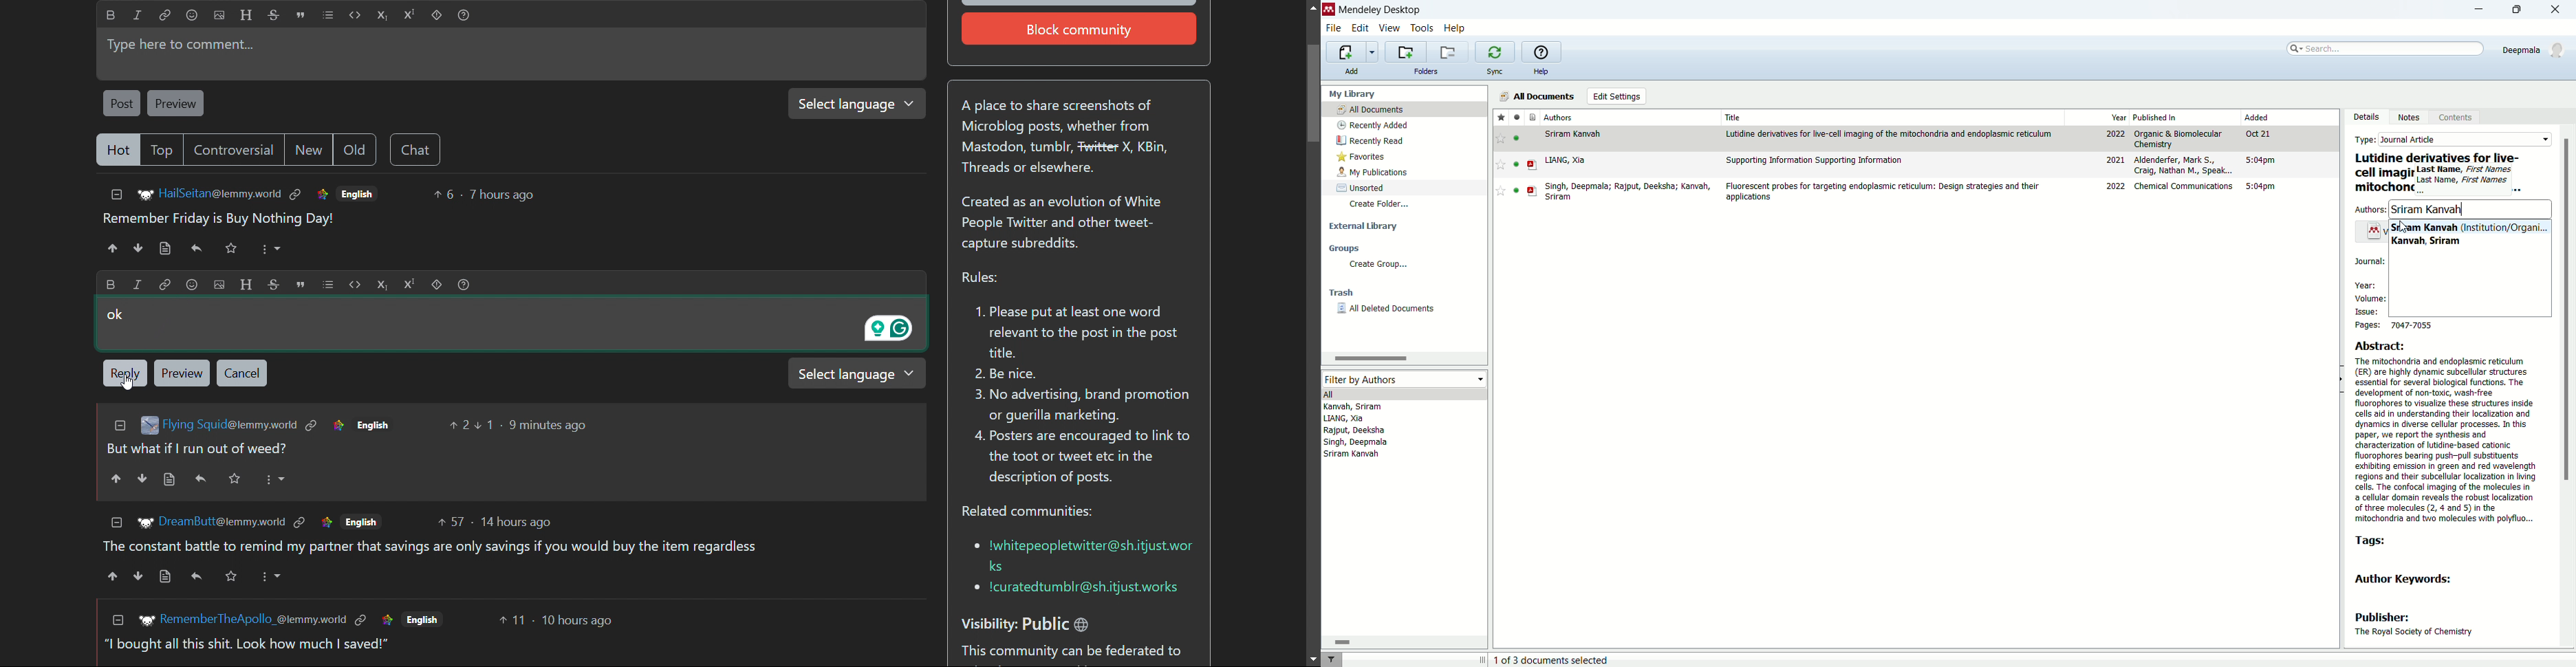 The width and height of the screenshot is (2576, 672). What do you see at coordinates (303, 283) in the screenshot?
I see `quote` at bounding box center [303, 283].